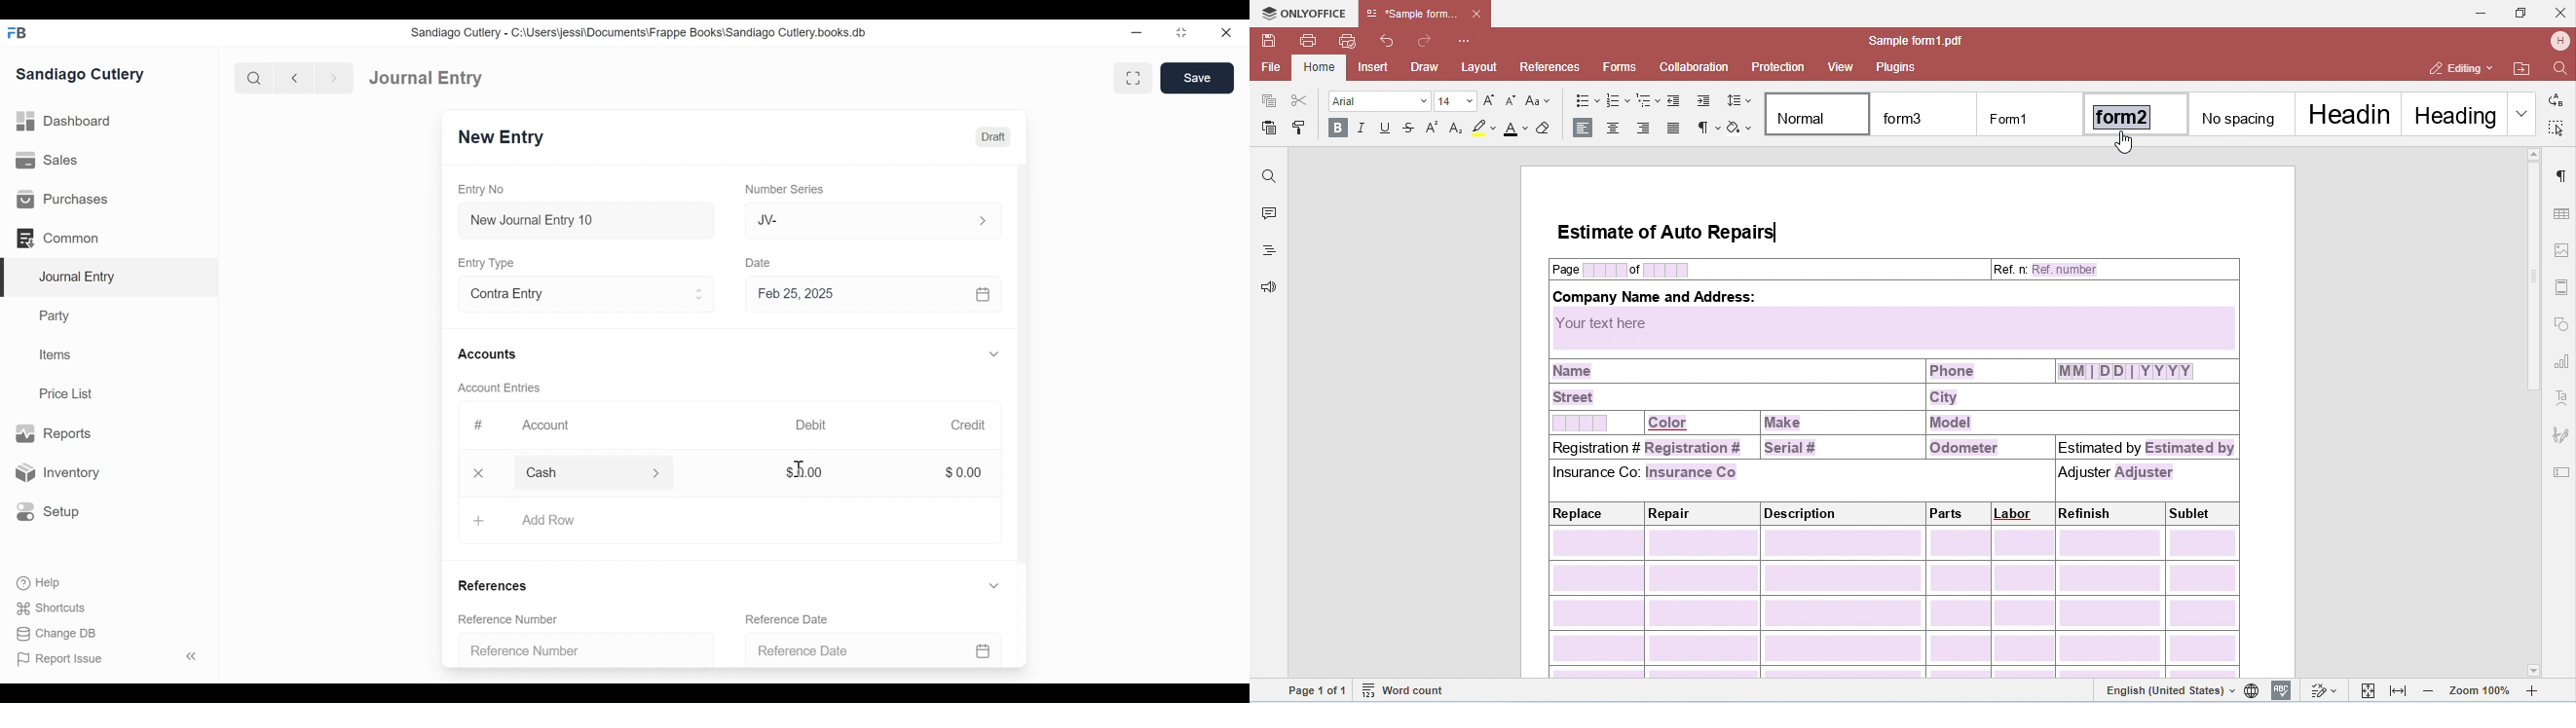  Describe the element at coordinates (490, 354) in the screenshot. I see `Accounts` at that location.